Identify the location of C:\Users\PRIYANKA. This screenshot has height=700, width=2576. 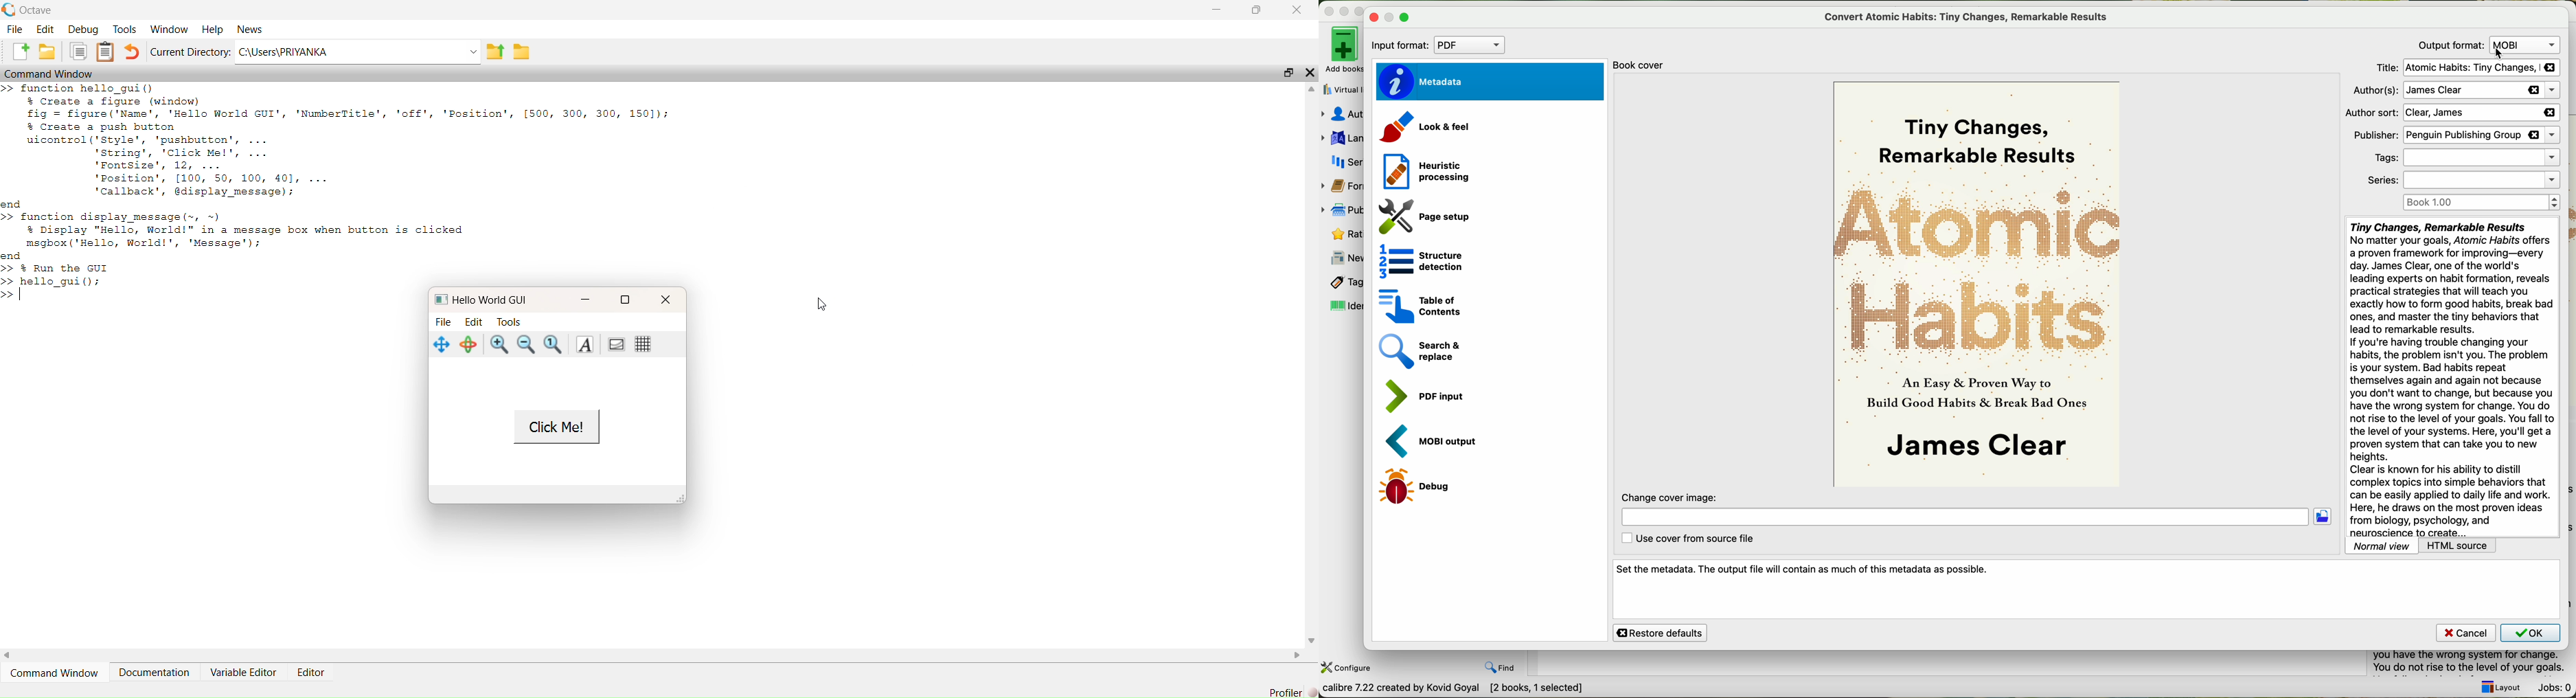
(299, 52).